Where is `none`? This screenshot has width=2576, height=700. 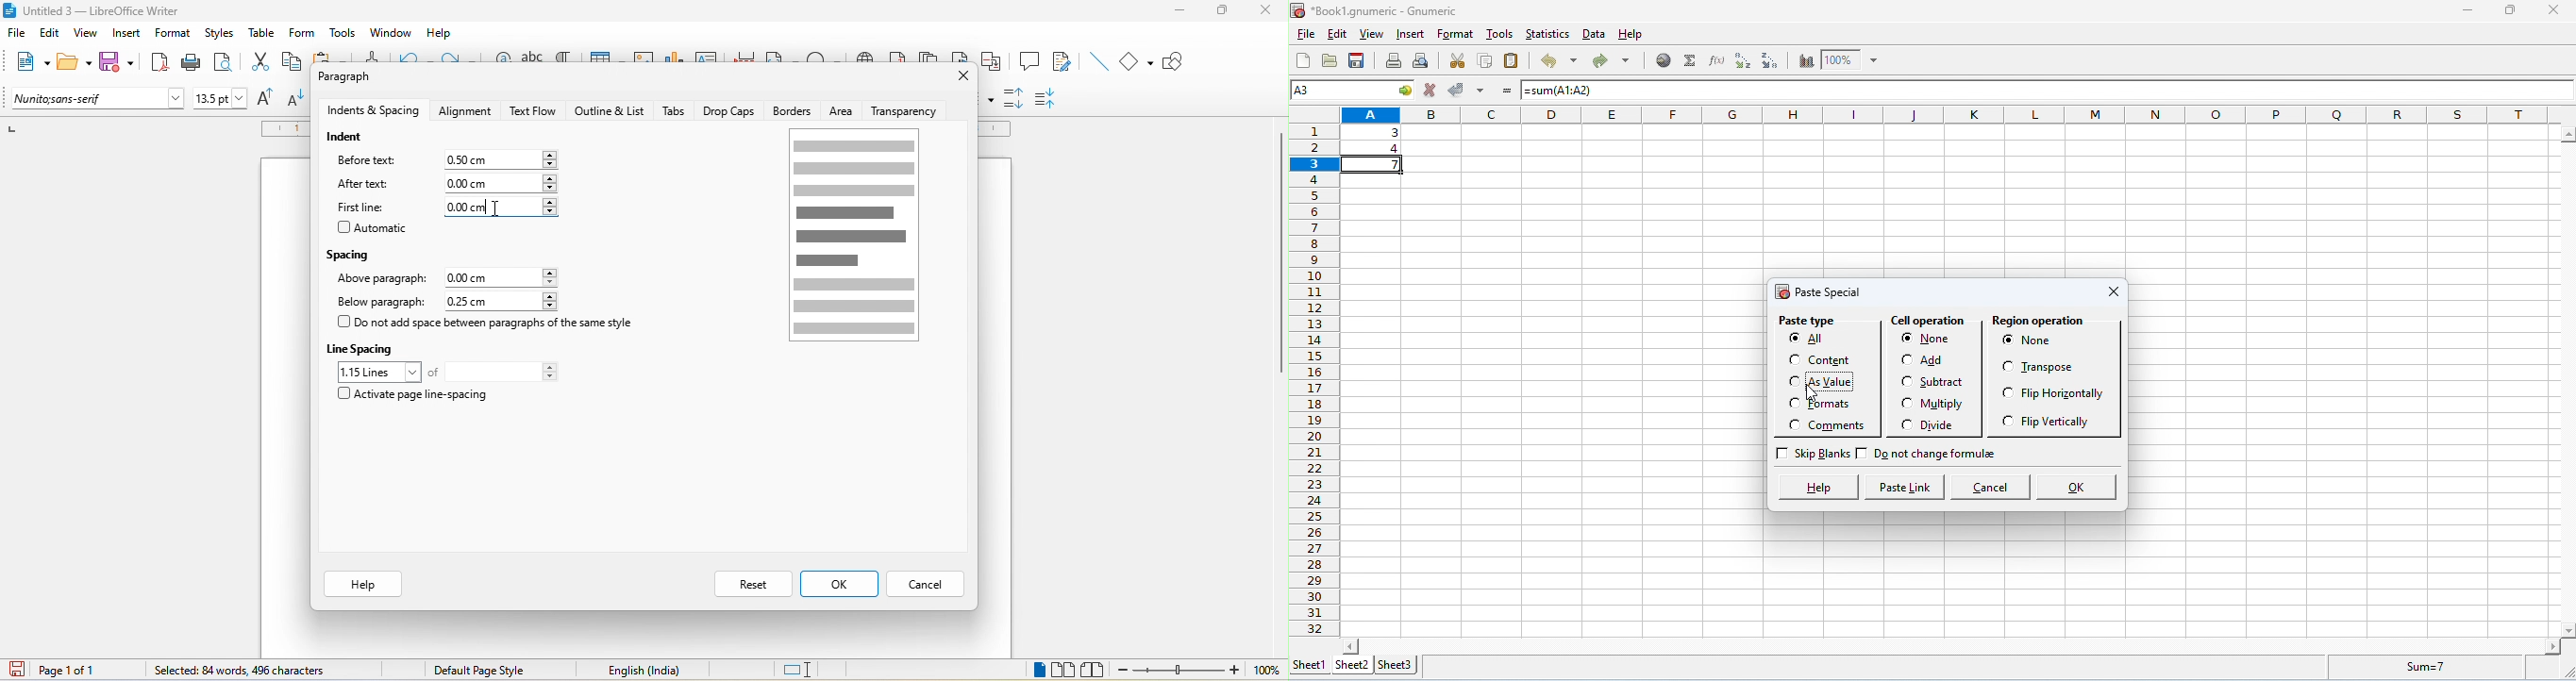
none is located at coordinates (2058, 340).